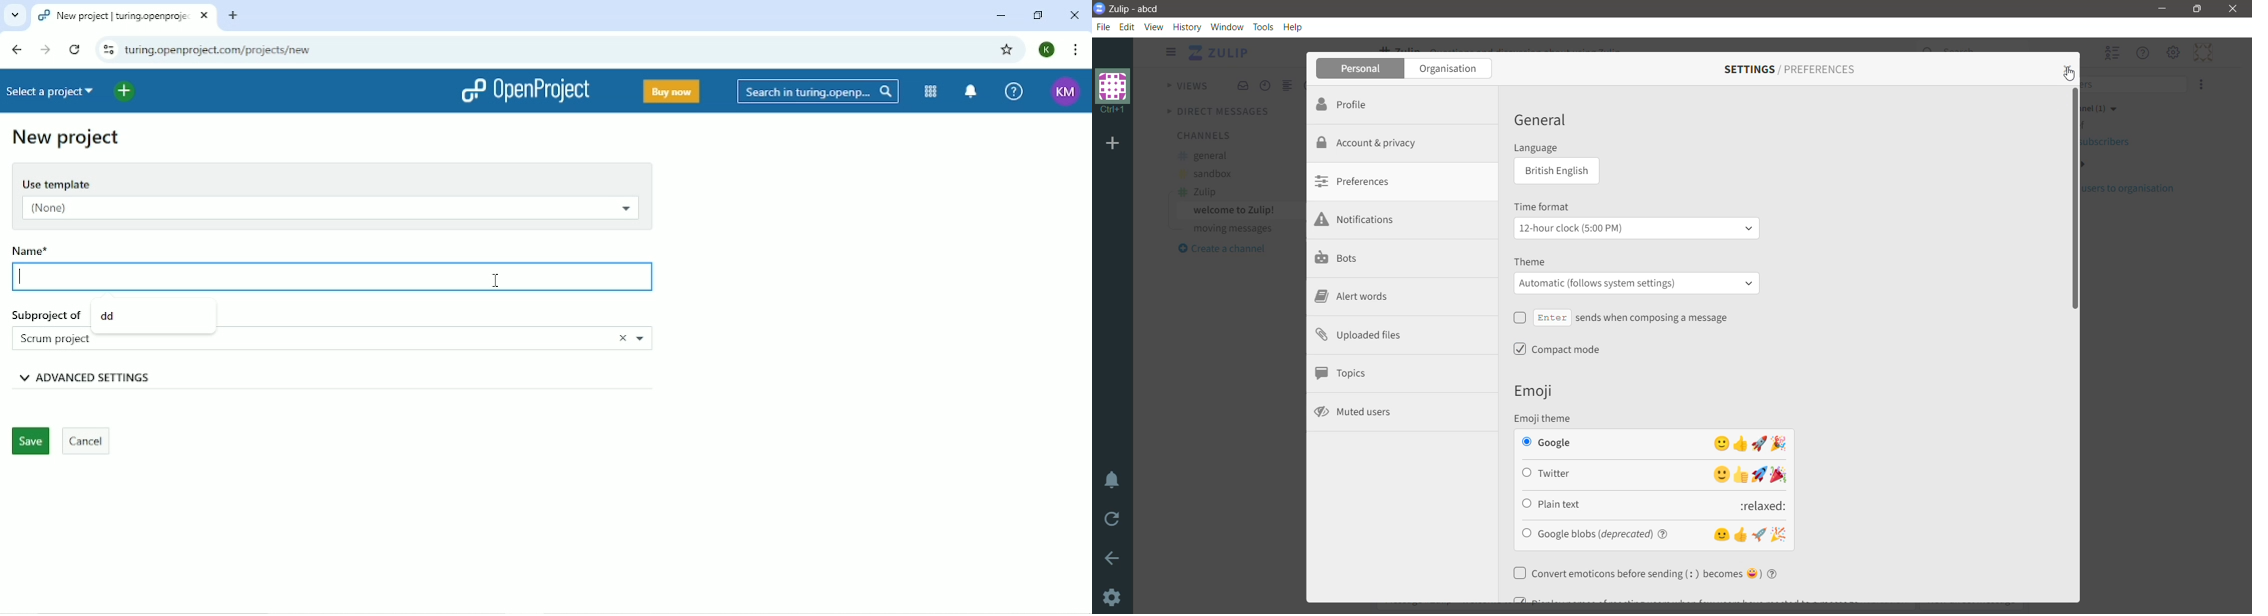 Image resolution: width=2268 pixels, height=616 pixels. What do you see at coordinates (1265, 85) in the screenshot?
I see `Recent Conversations` at bounding box center [1265, 85].